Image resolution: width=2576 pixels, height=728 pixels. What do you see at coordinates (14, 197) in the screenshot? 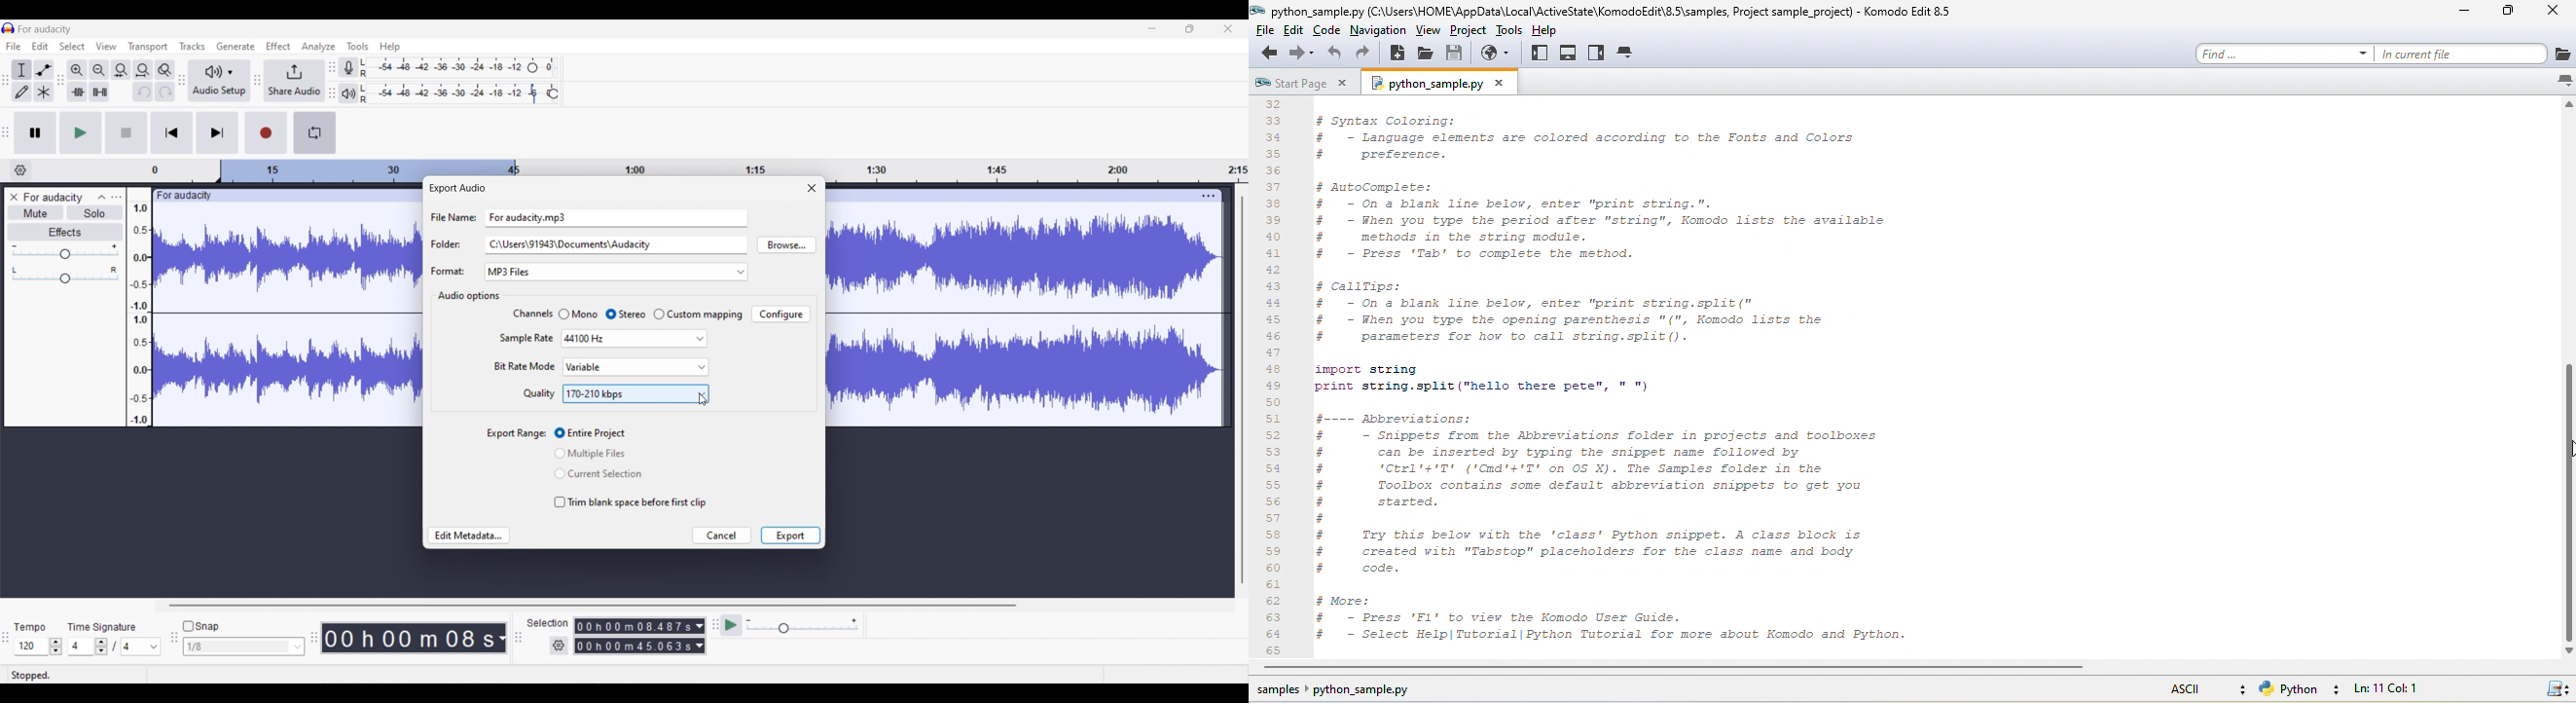
I see `Close track` at bounding box center [14, 197].